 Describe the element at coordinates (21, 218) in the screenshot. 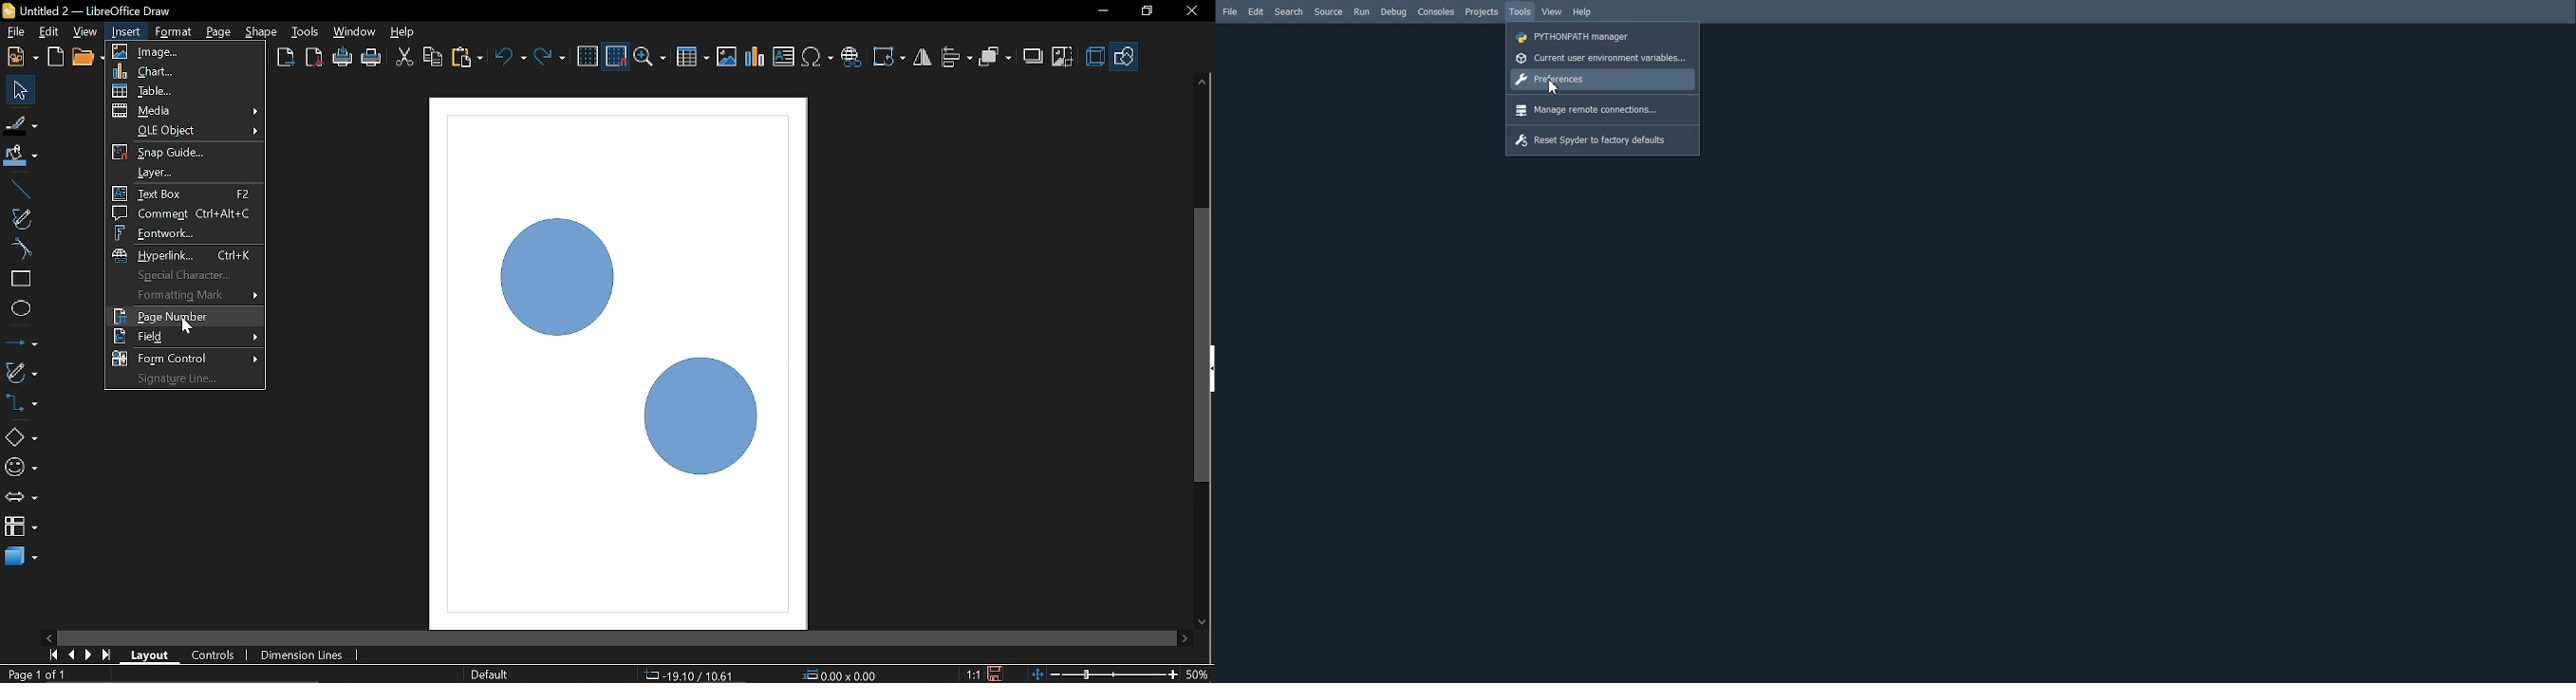

I see `Free from line` at that location.